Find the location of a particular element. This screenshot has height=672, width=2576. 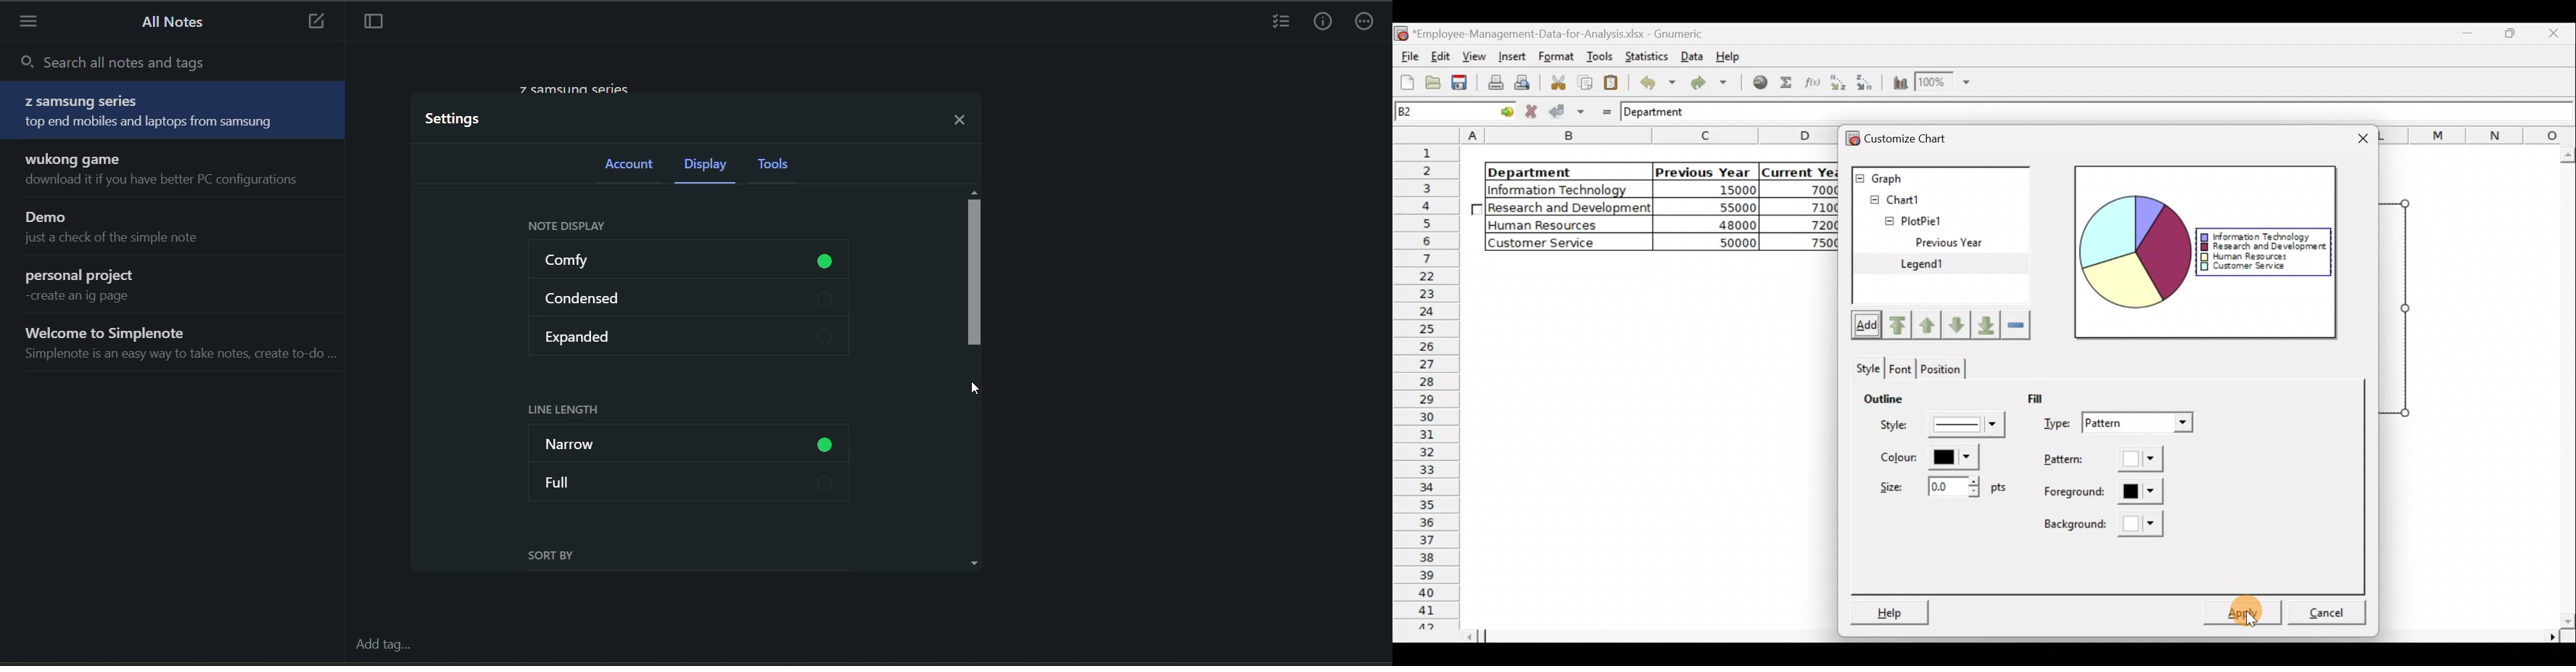

Enter formula is located at coordinates (1603, 110).